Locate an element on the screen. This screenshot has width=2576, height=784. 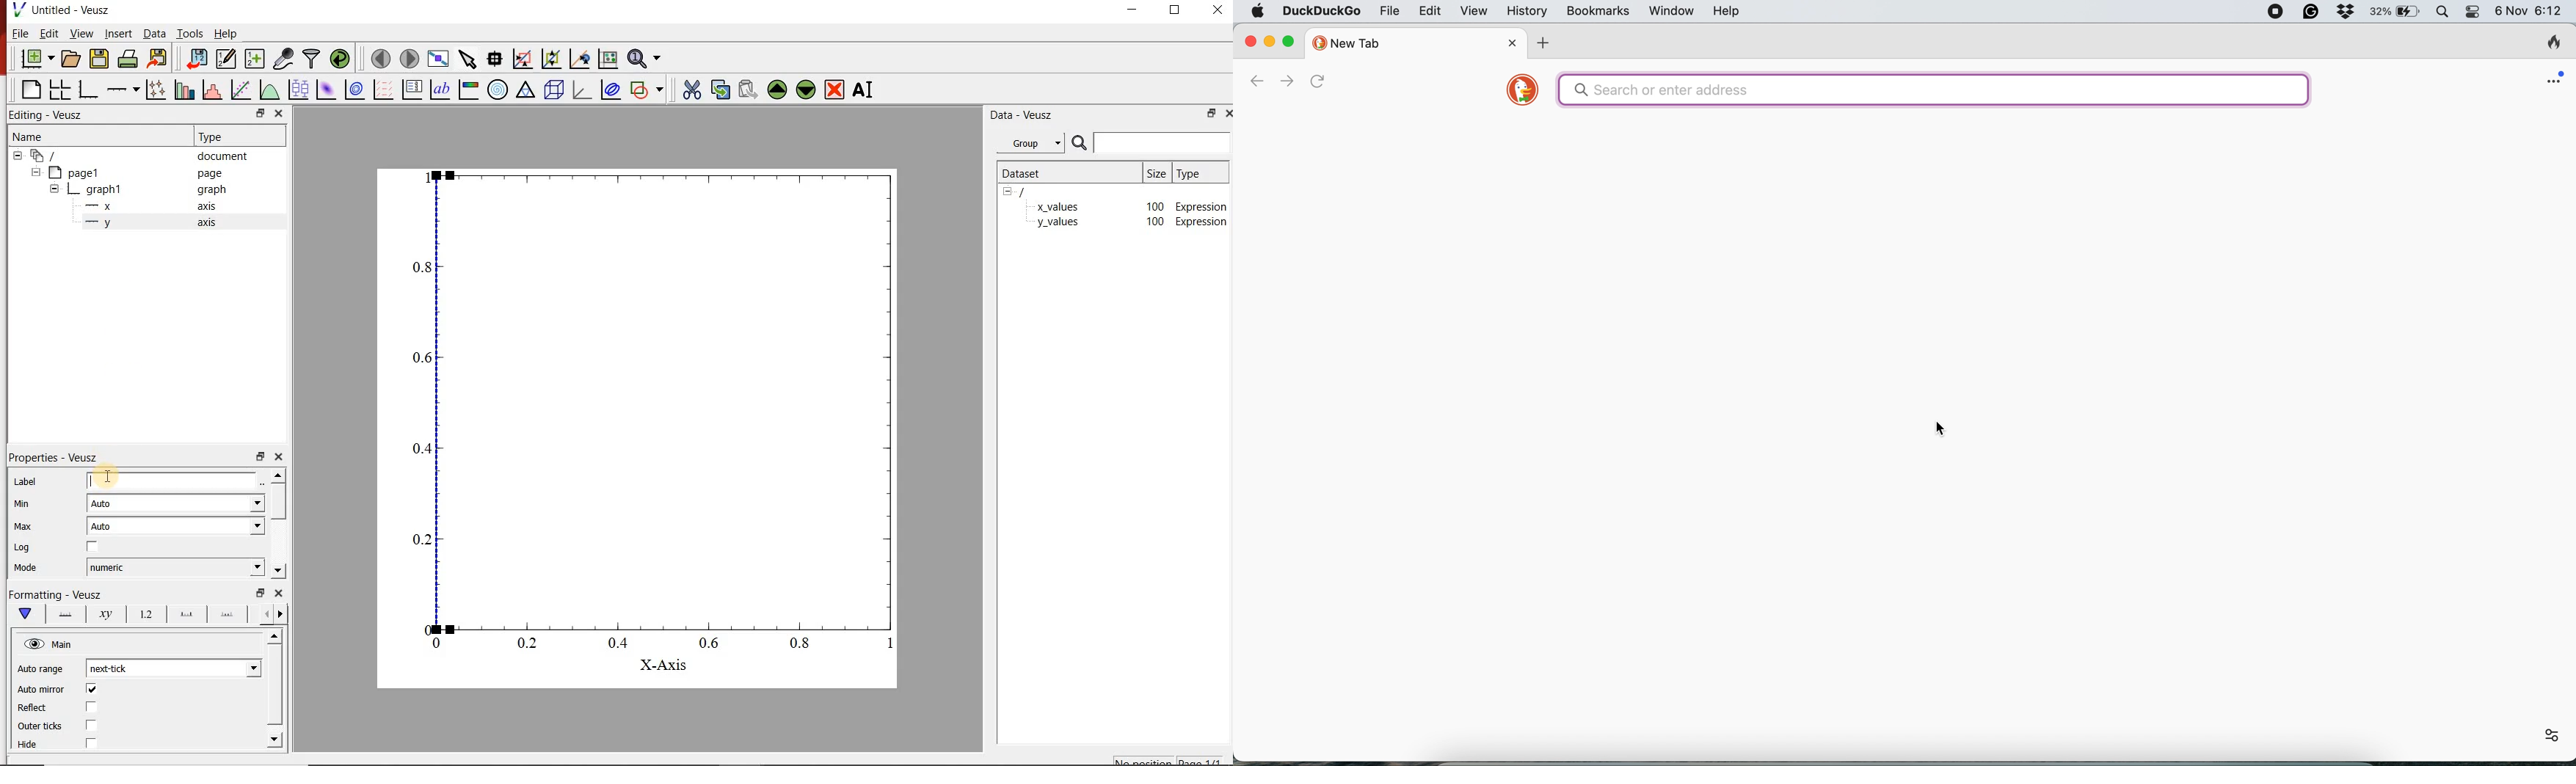
export to graphics format is located at coordinates (159, 58).